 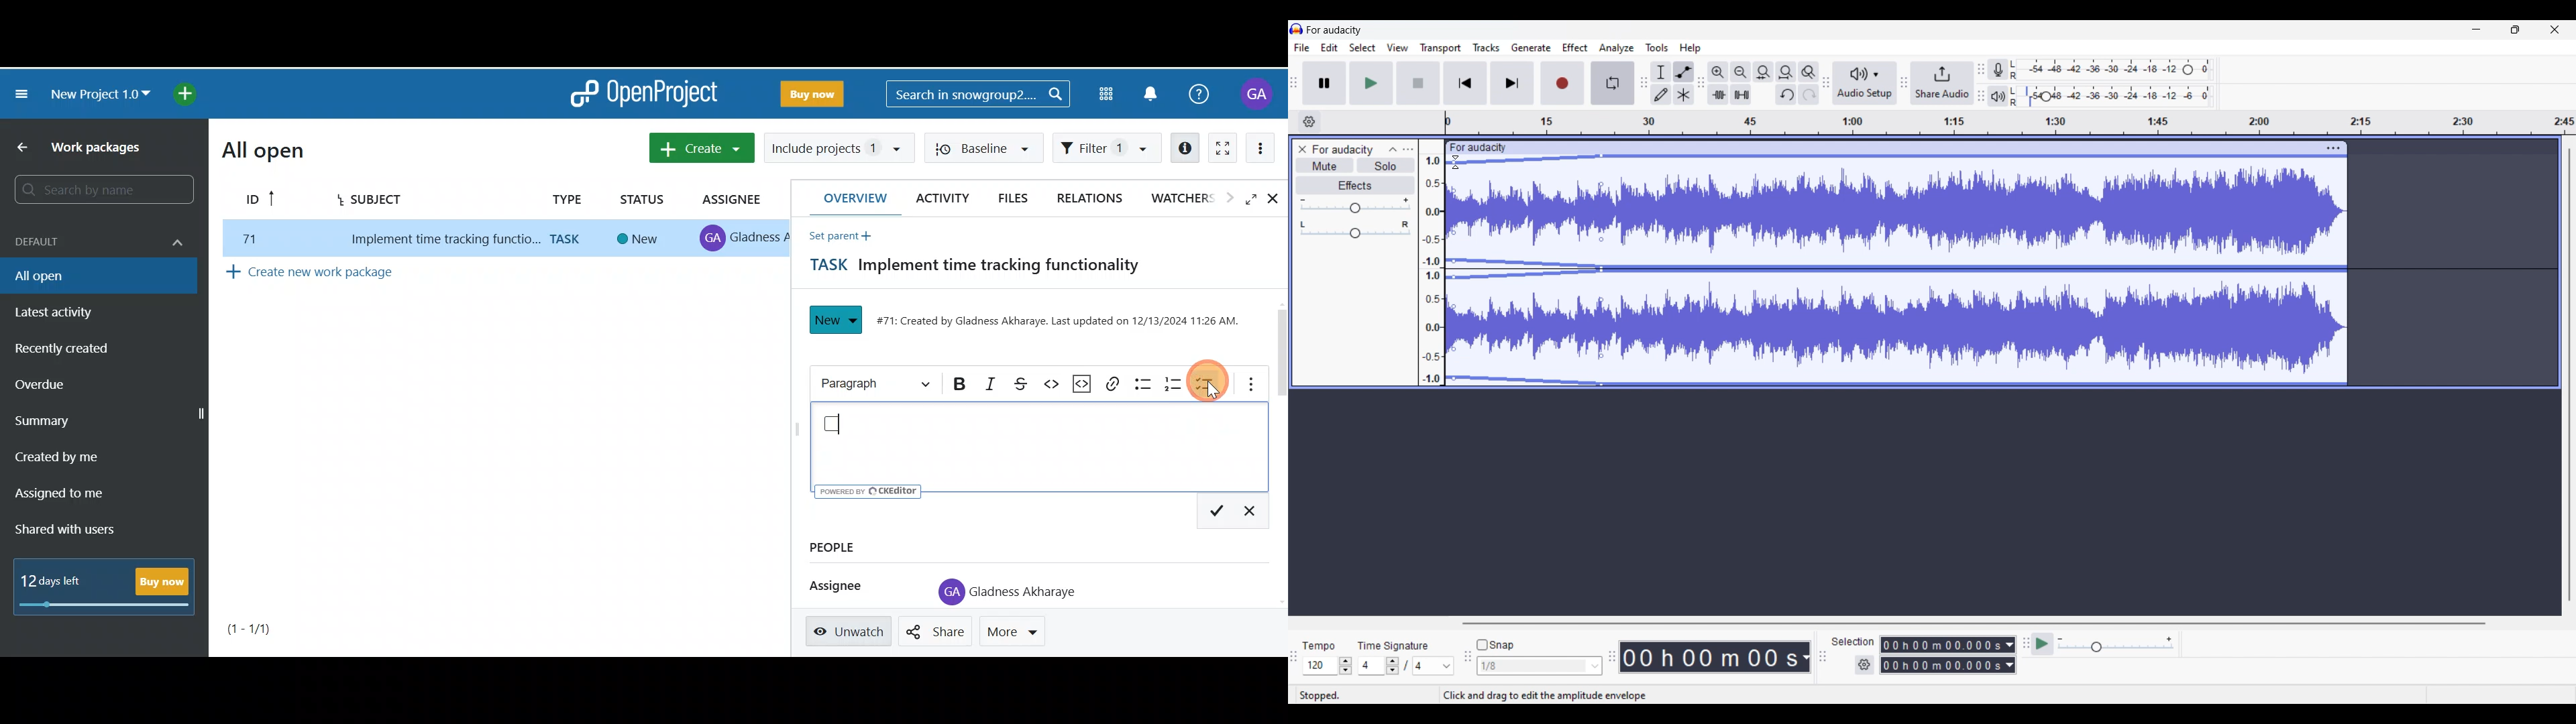 What do you see at coordinates (1440, 48) in the screenshot?
I see `Transport` at bounding box center [1440, 48].